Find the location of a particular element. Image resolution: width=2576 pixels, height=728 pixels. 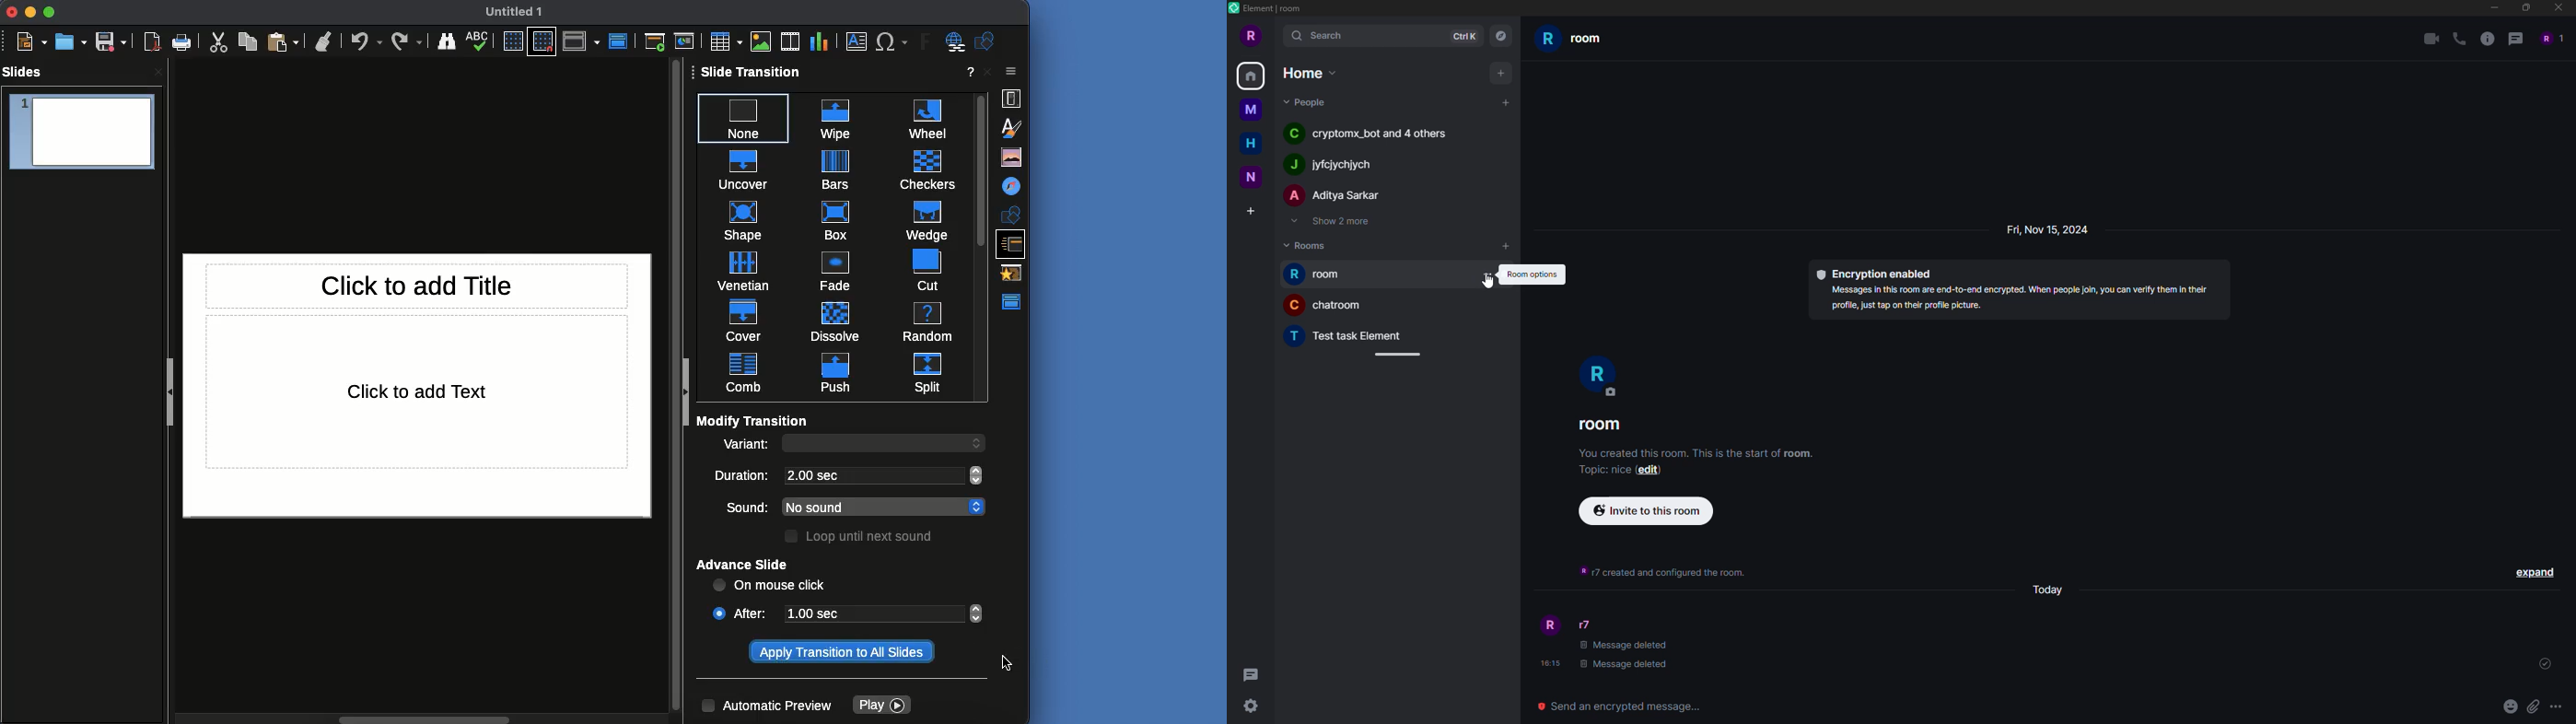

Advance slide is located at coordinates (745, 566).